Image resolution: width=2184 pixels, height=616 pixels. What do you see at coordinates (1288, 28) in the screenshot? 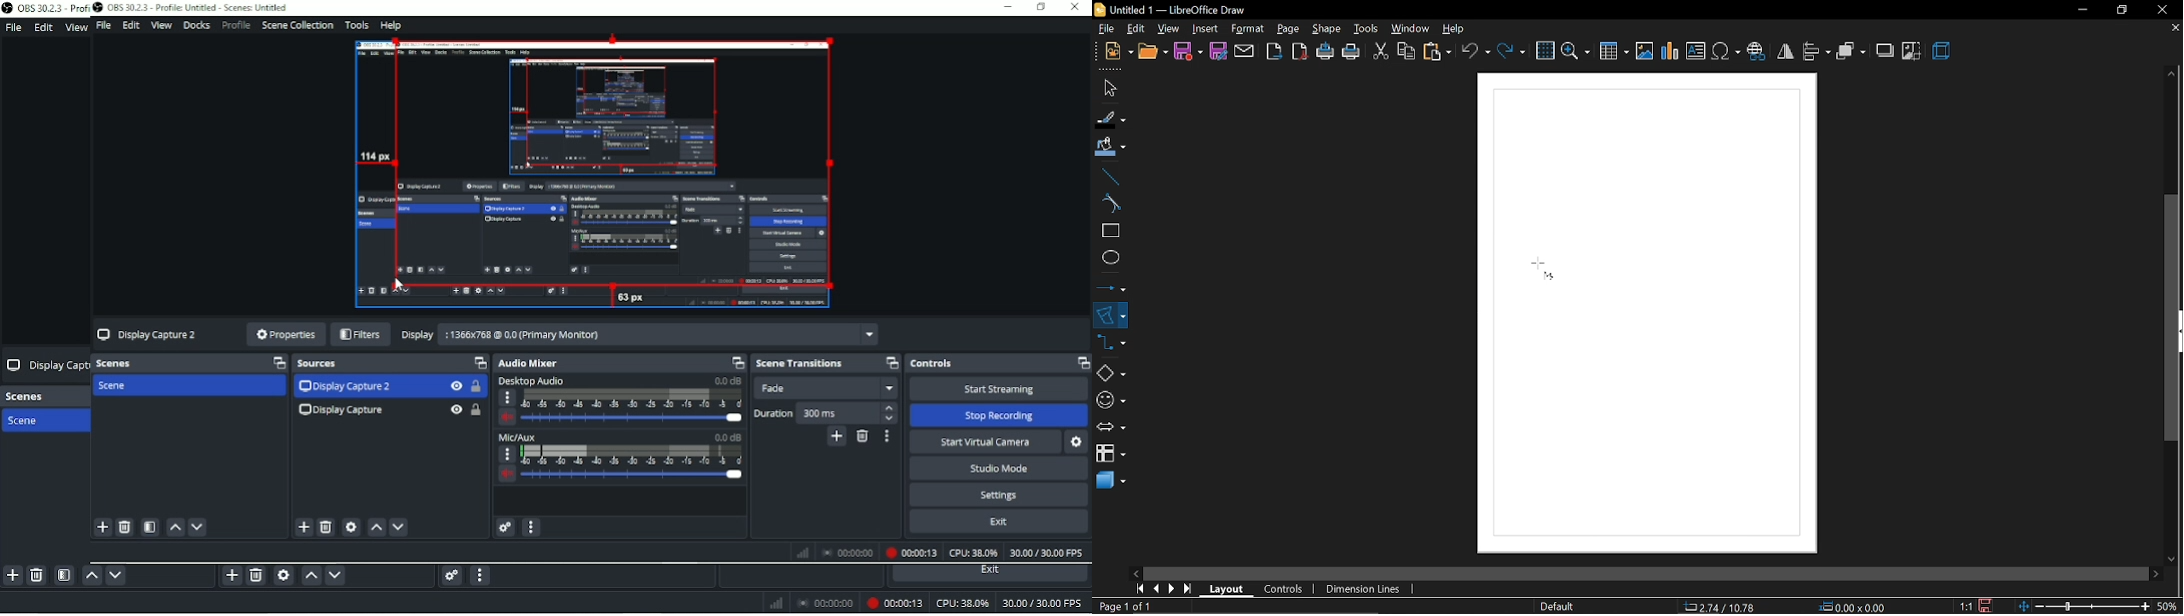
I see `page` at bounding box center [1288, 28].